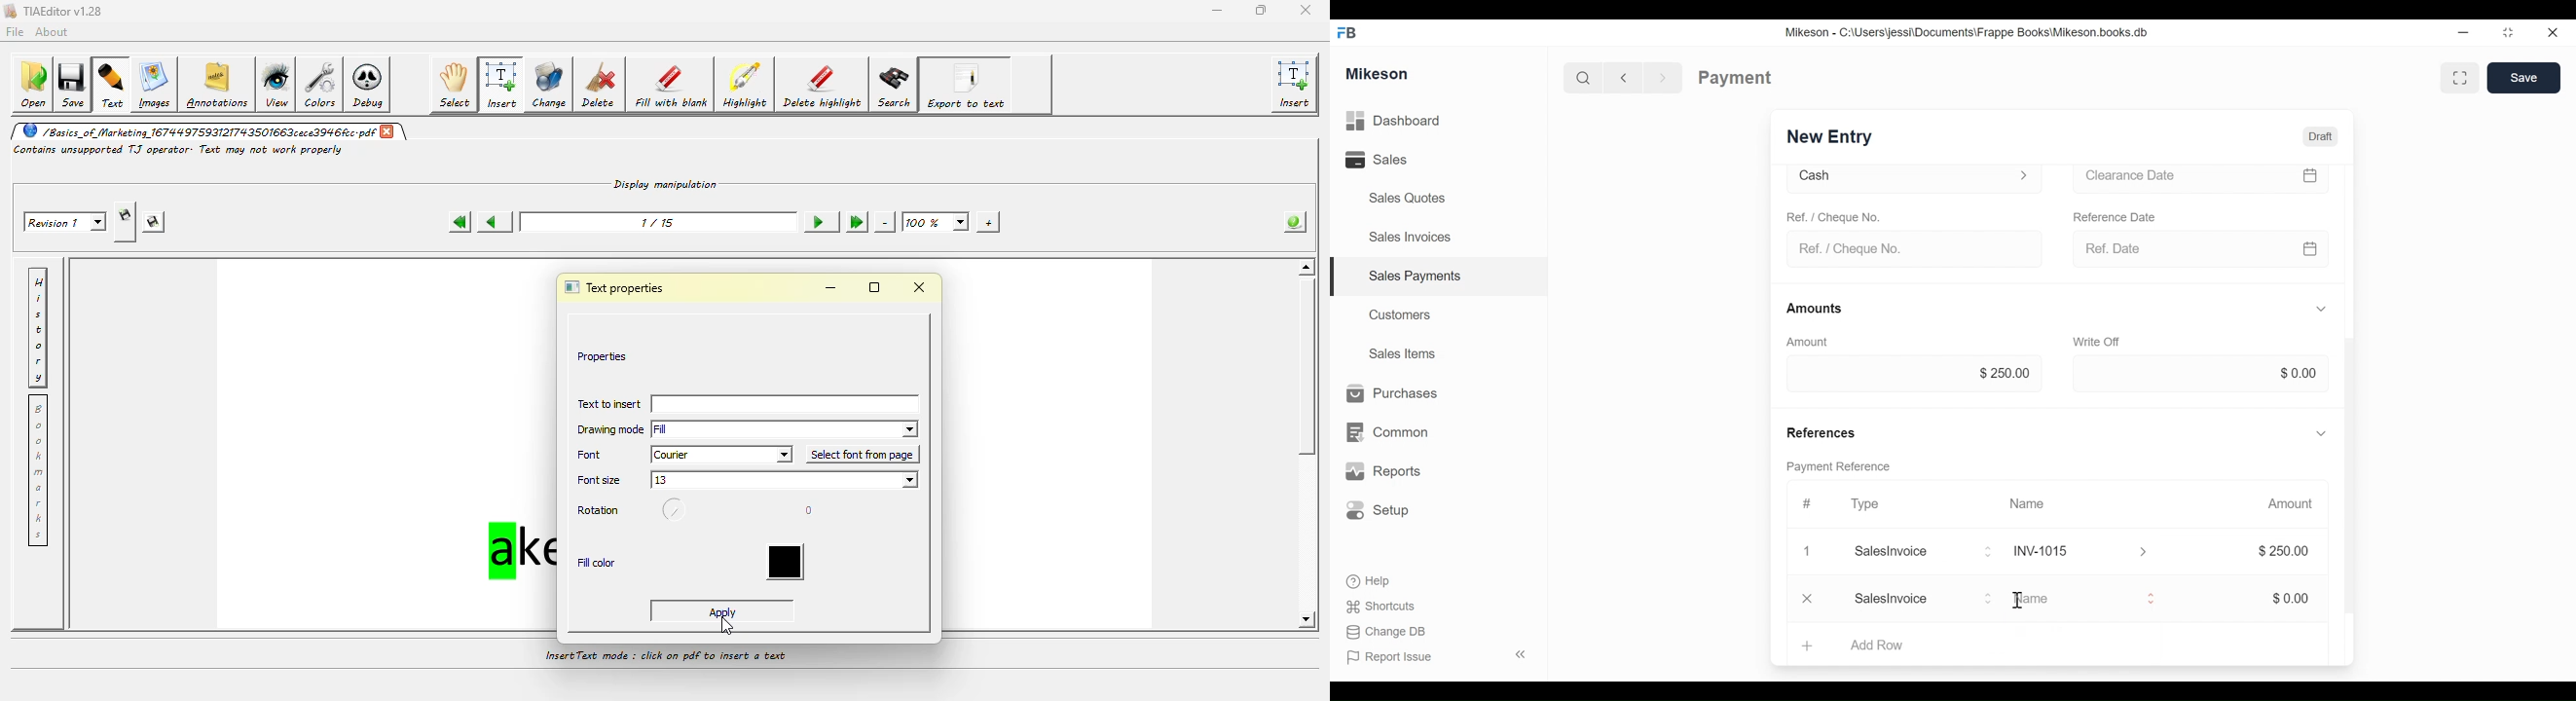 The width and height of the screenshot is (2576, 728). Describe the element at coordinates (1910, 248) in the screenshot. I see `Ref. / Cheque No.` at that location.